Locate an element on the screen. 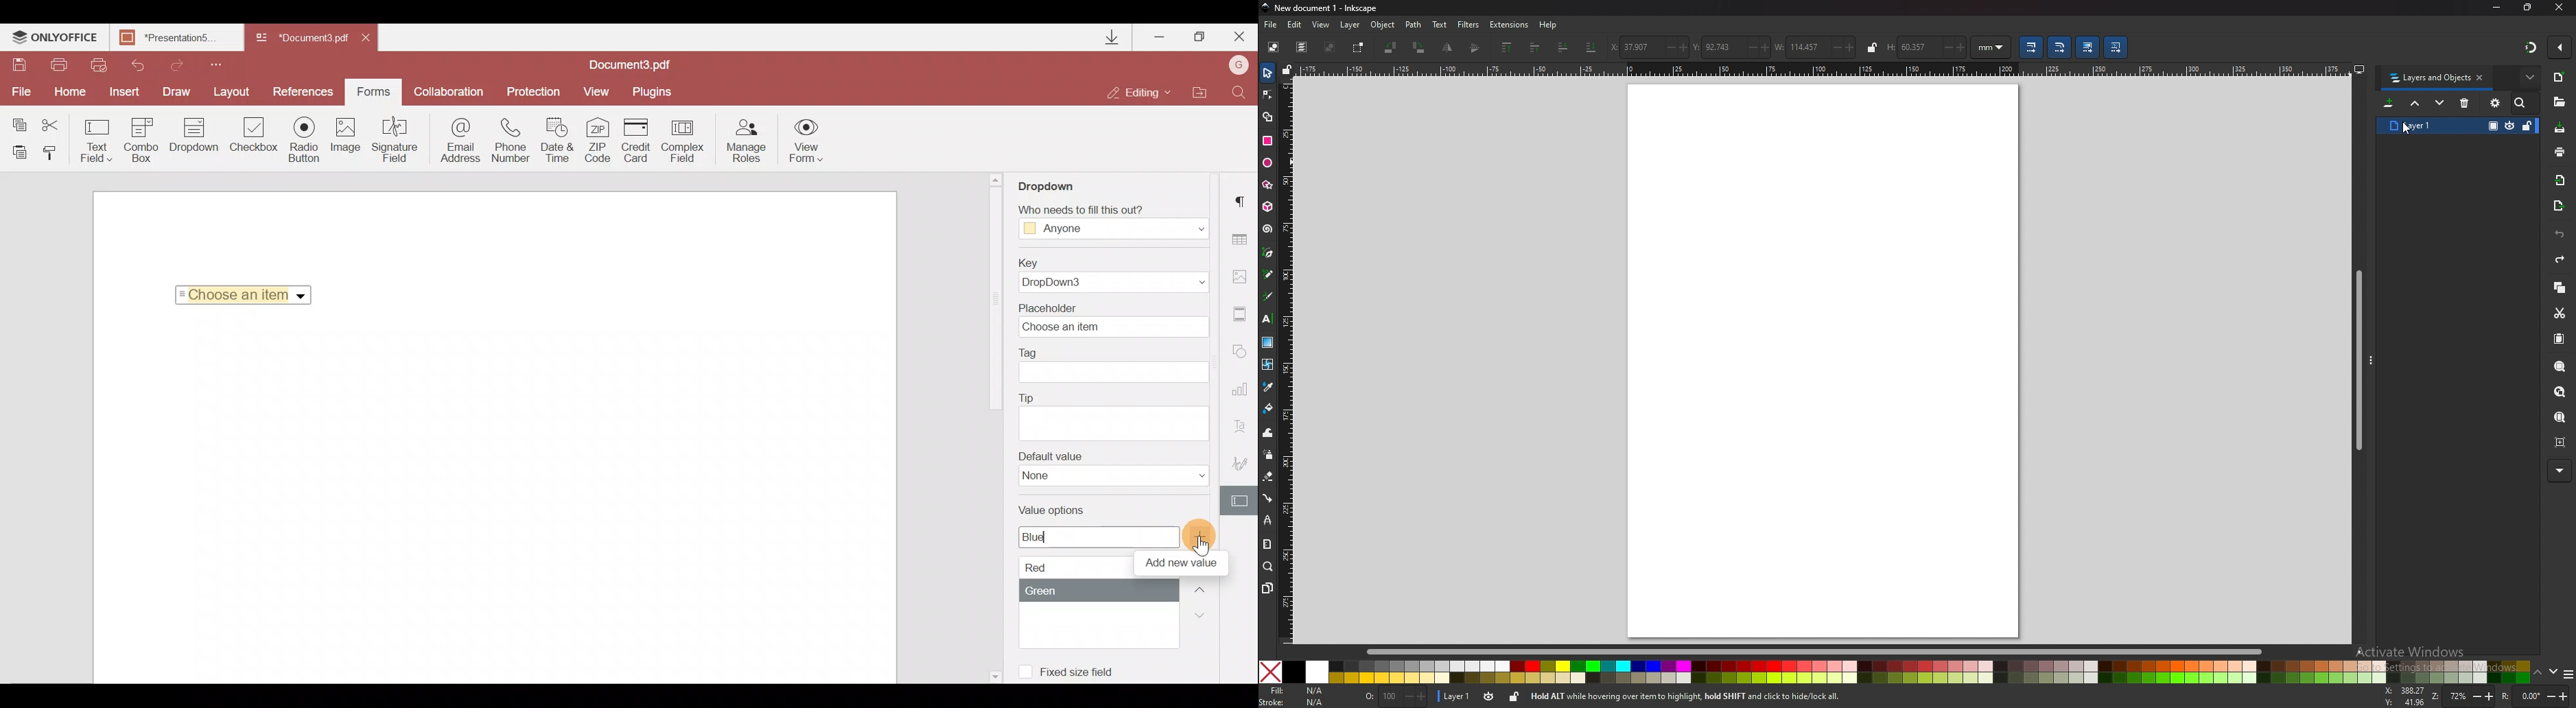 This screenshot has height=728, width=2576. Decrease is located at coordinates (1945, 47).